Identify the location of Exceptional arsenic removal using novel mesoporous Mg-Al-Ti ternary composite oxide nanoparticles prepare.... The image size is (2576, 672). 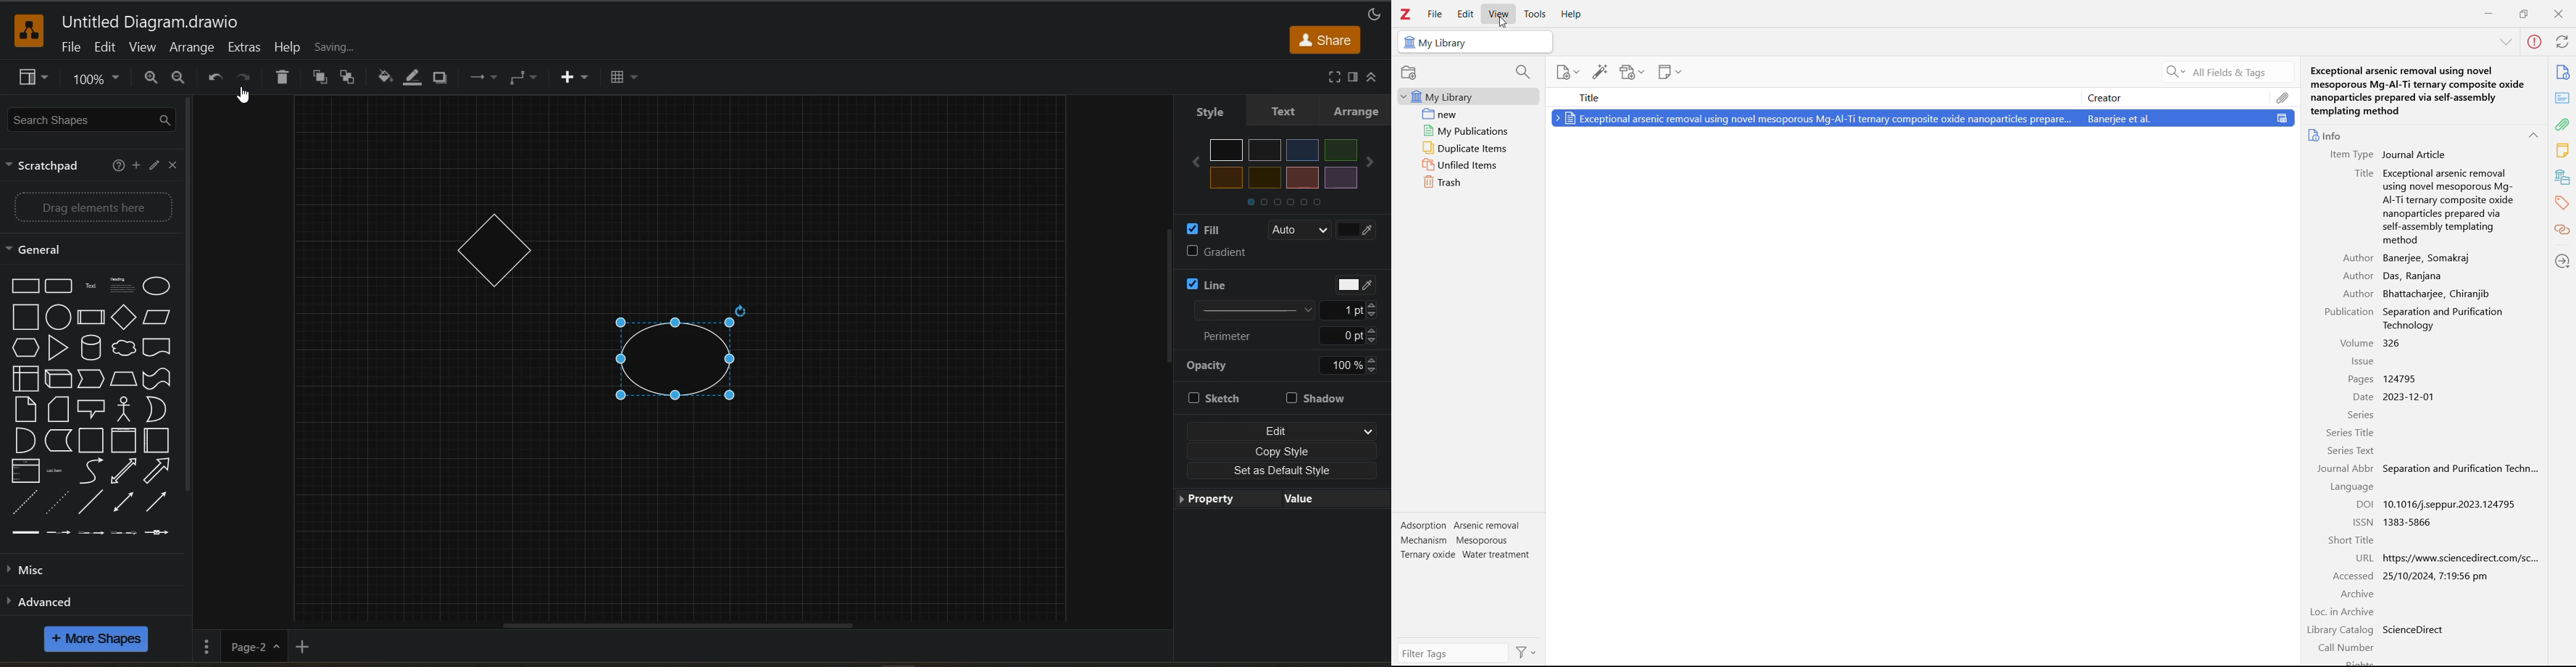
(1815, 118).